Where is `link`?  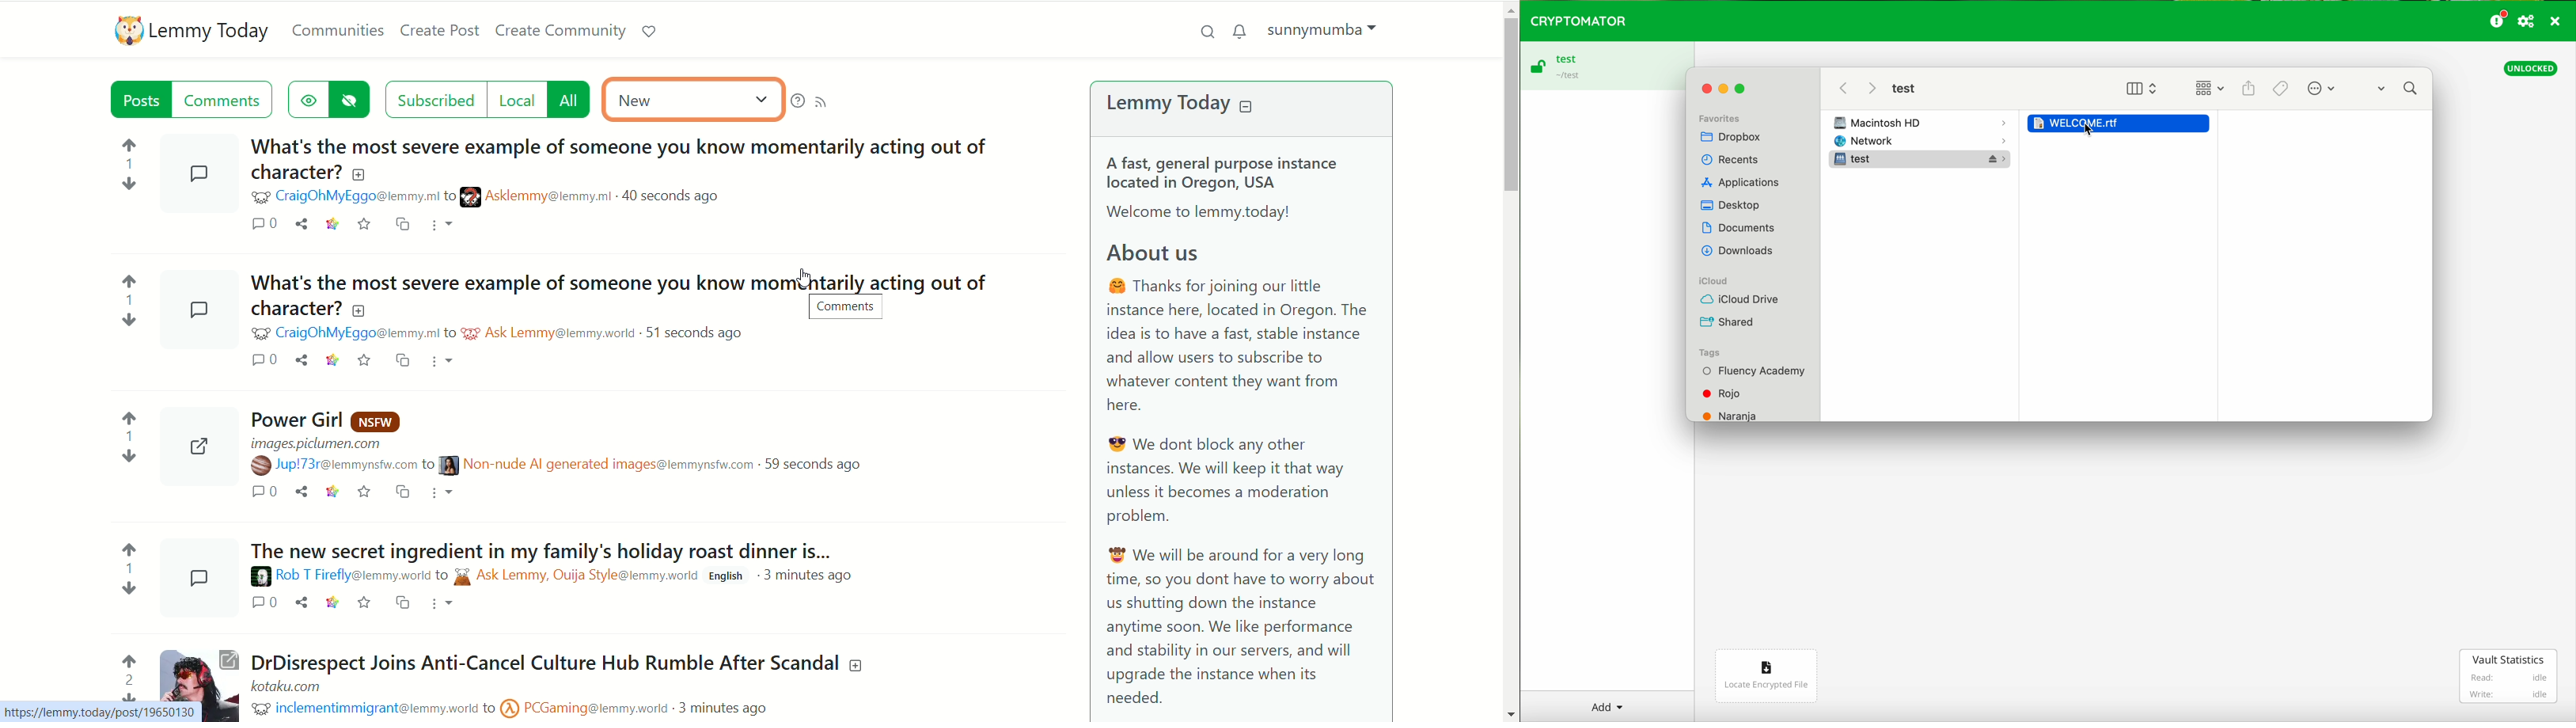
link is located at coordinates (336, 488).